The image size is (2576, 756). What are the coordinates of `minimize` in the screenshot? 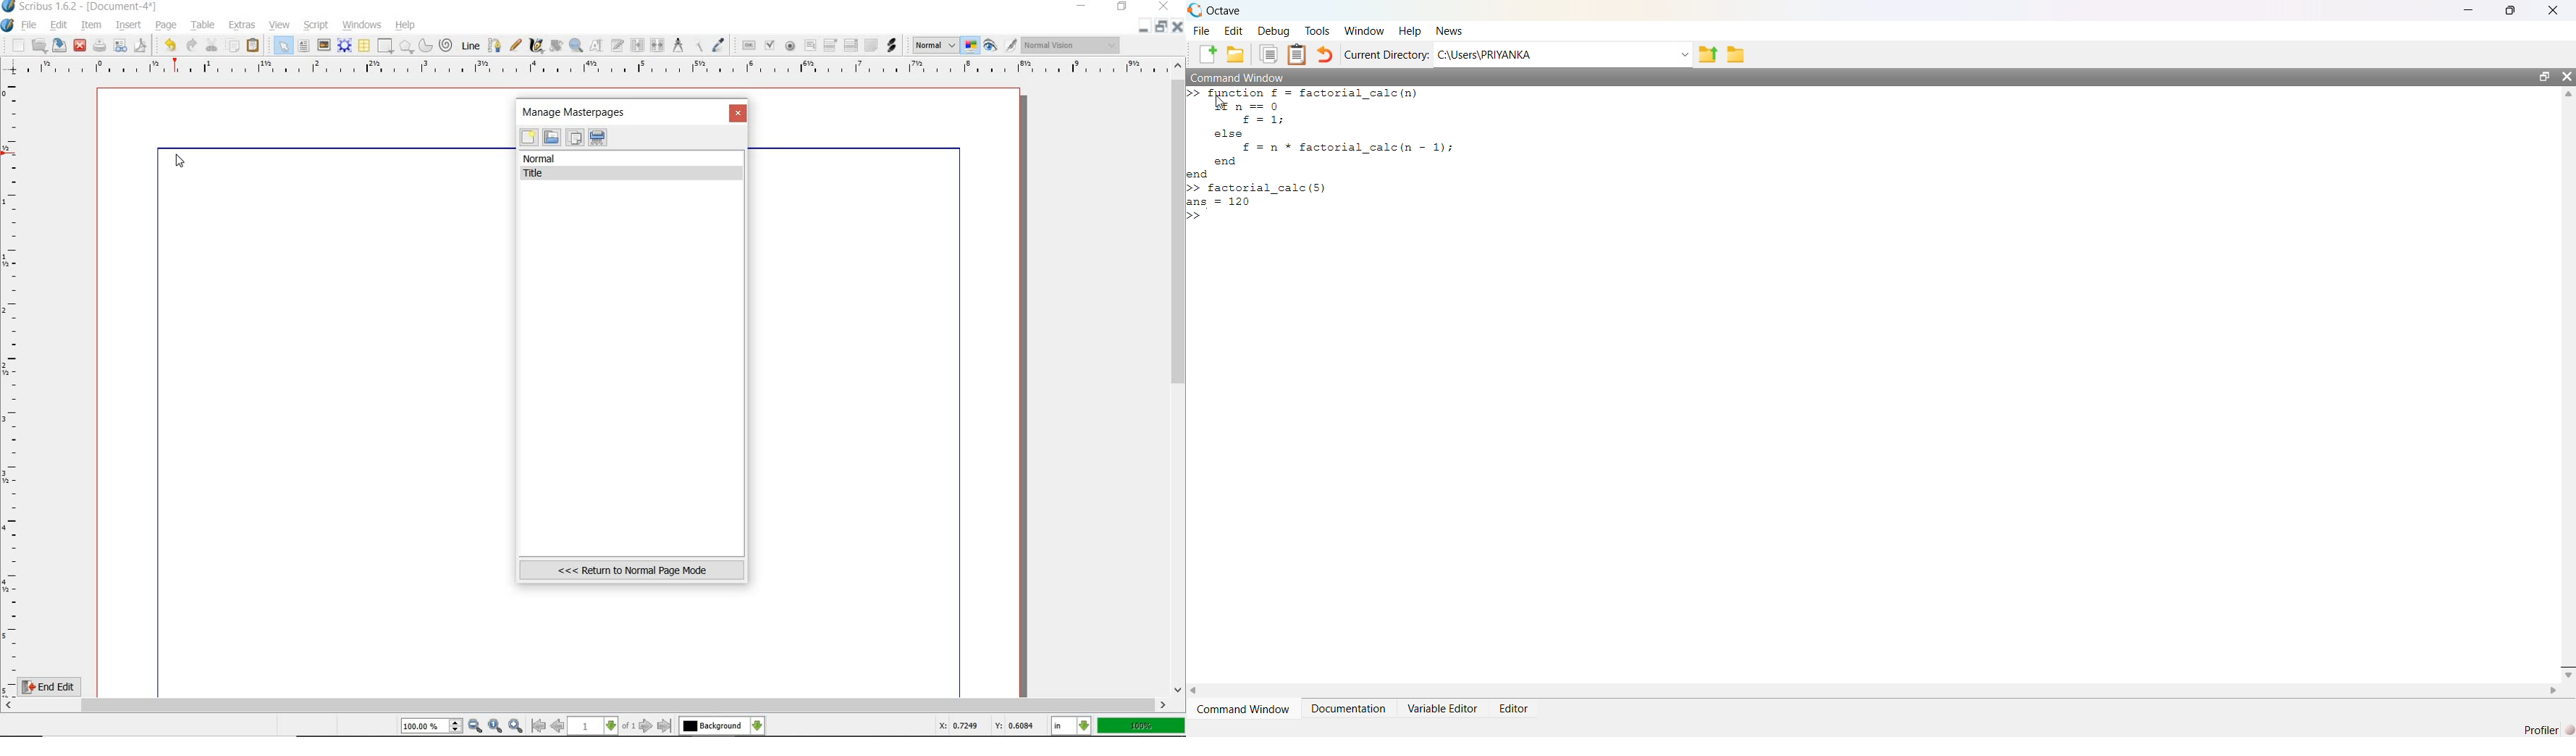 It's located at (1145, 26).